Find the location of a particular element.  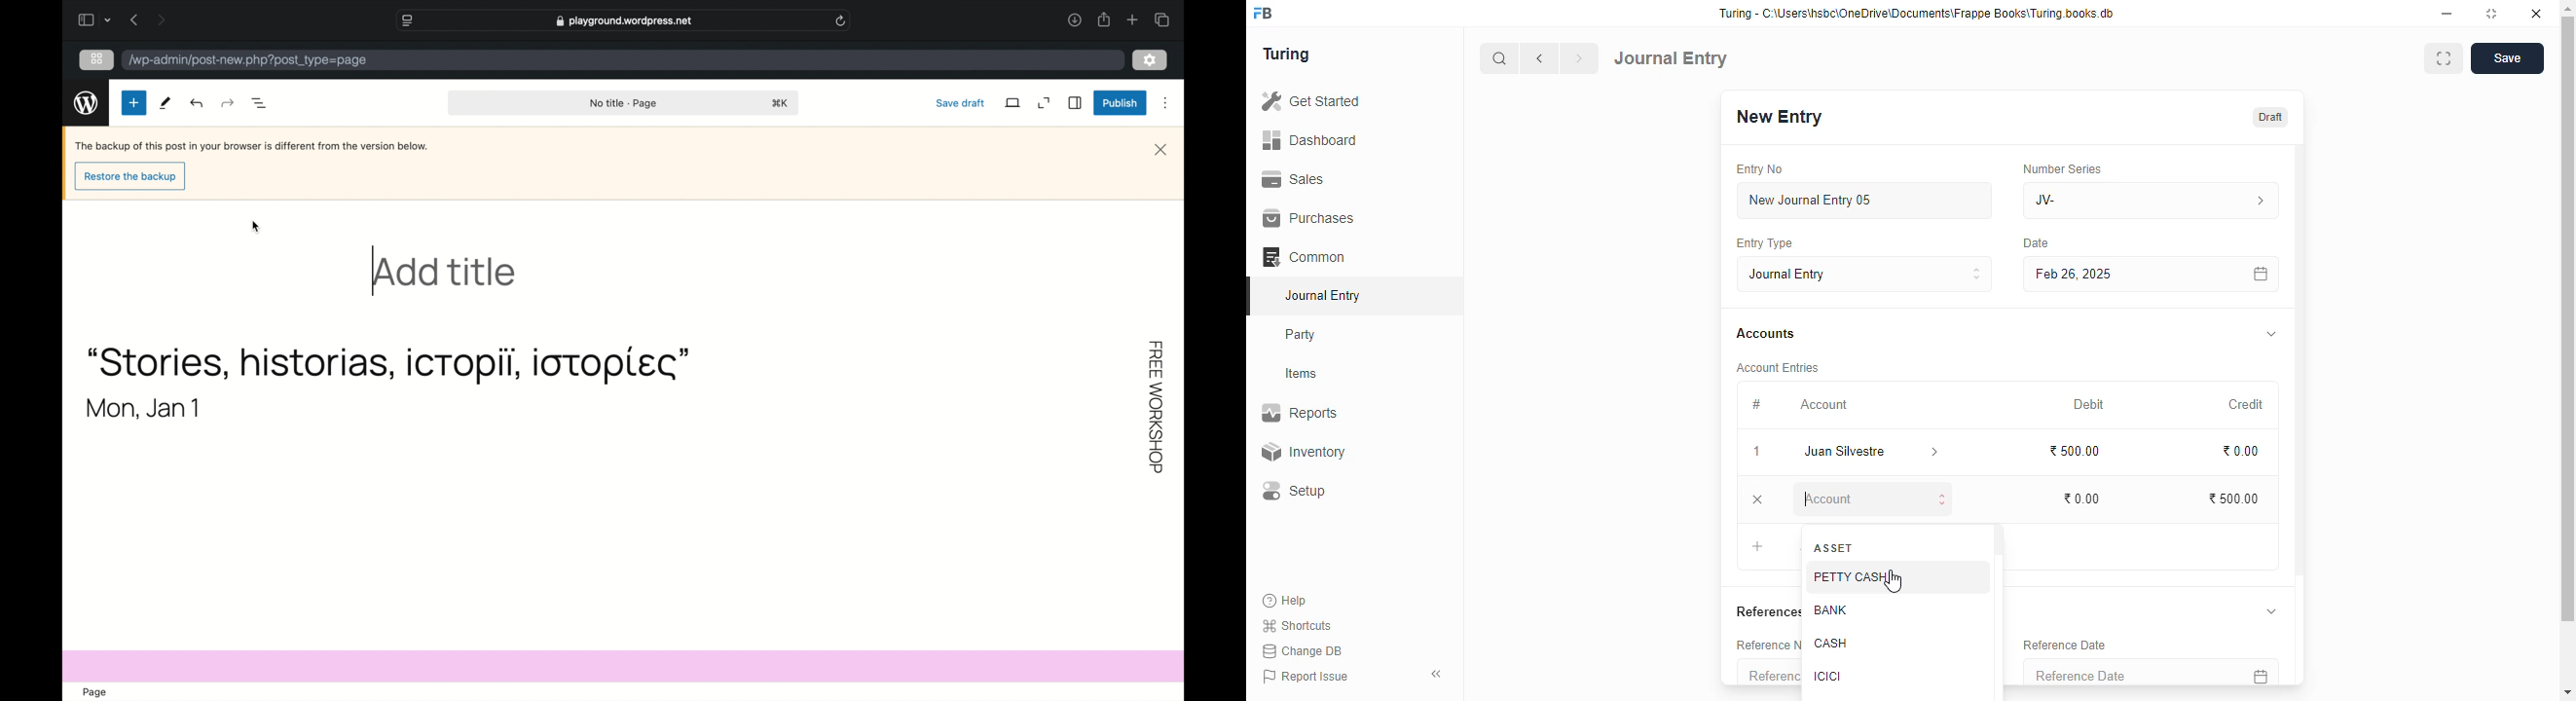

number series is located at coordinates (2061, 167).